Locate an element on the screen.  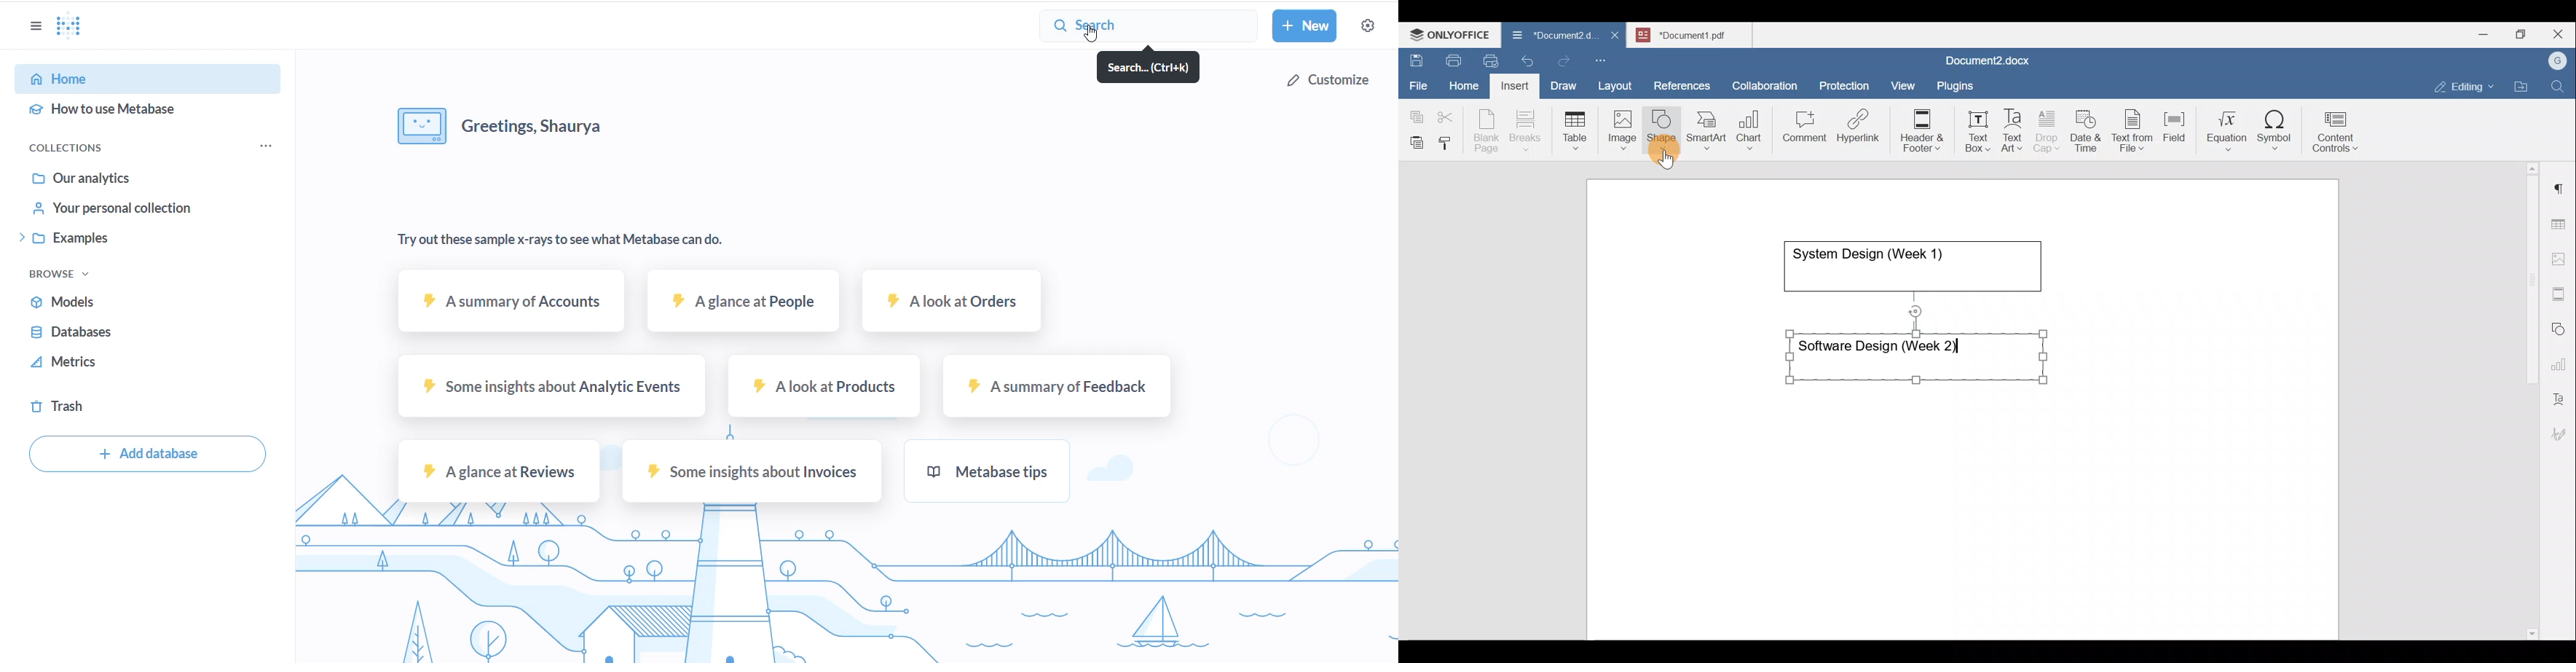
Shape is located at coordinates (1663, 124).